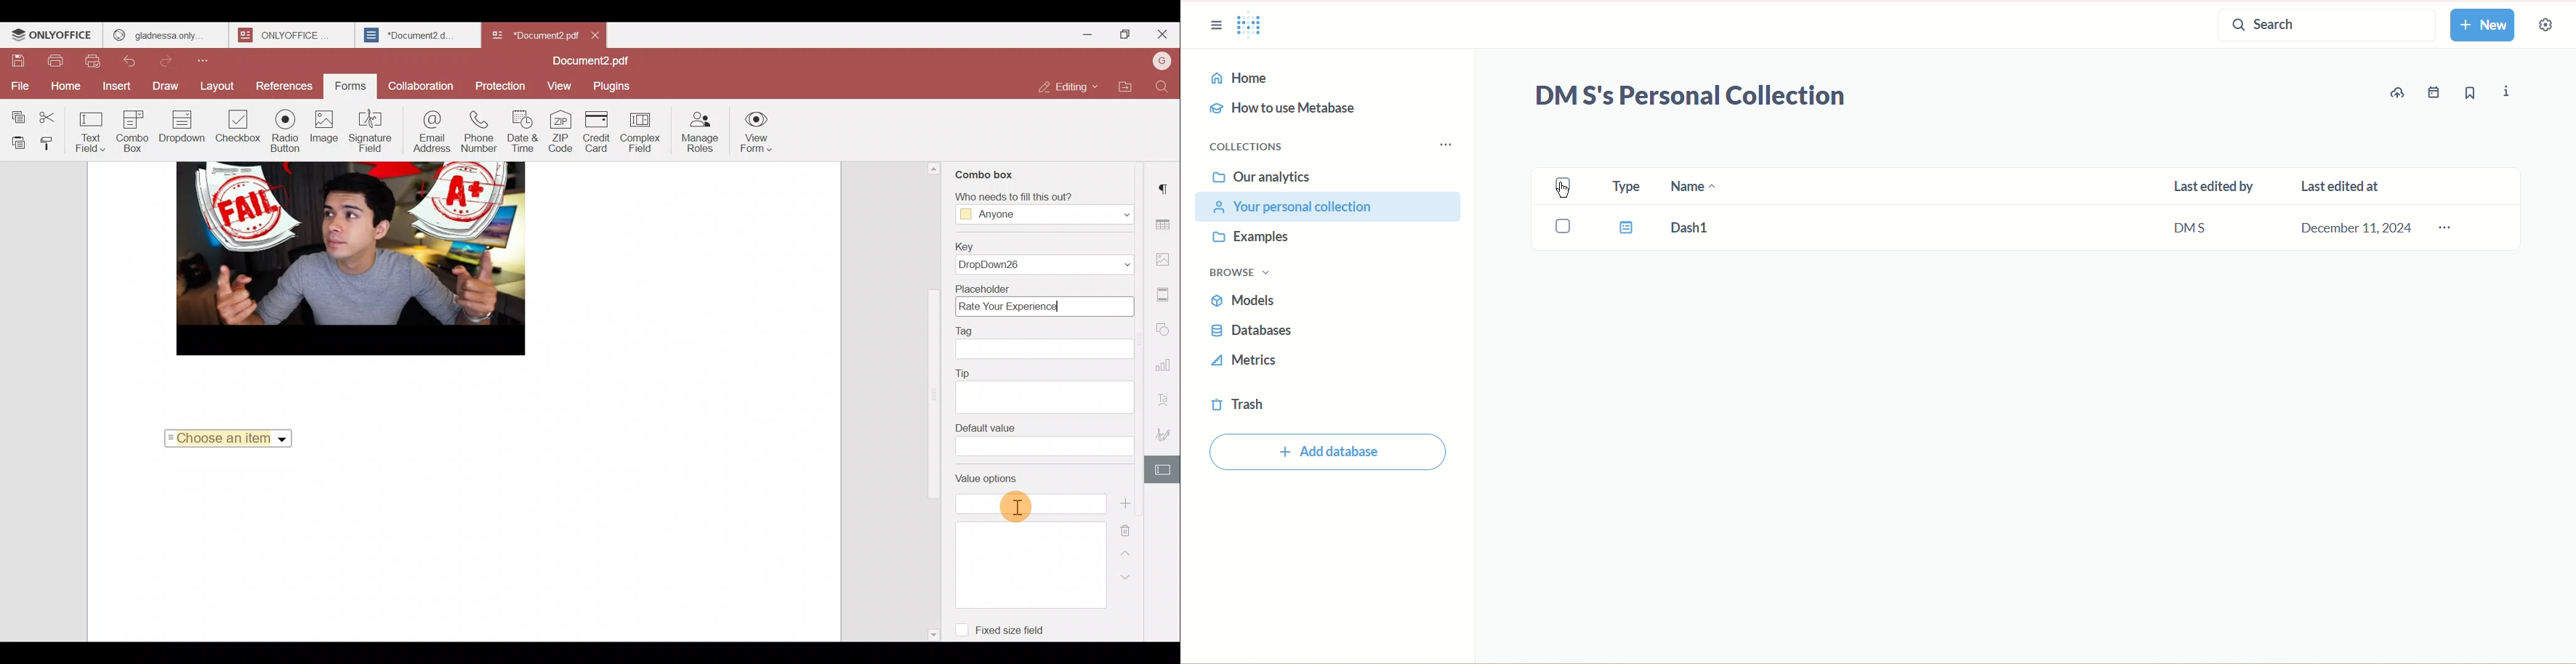 This screenshot has height=672, width=2576. Describe the element at coordinates (285, 132) in the screenshot. I see `Radio` at that location.